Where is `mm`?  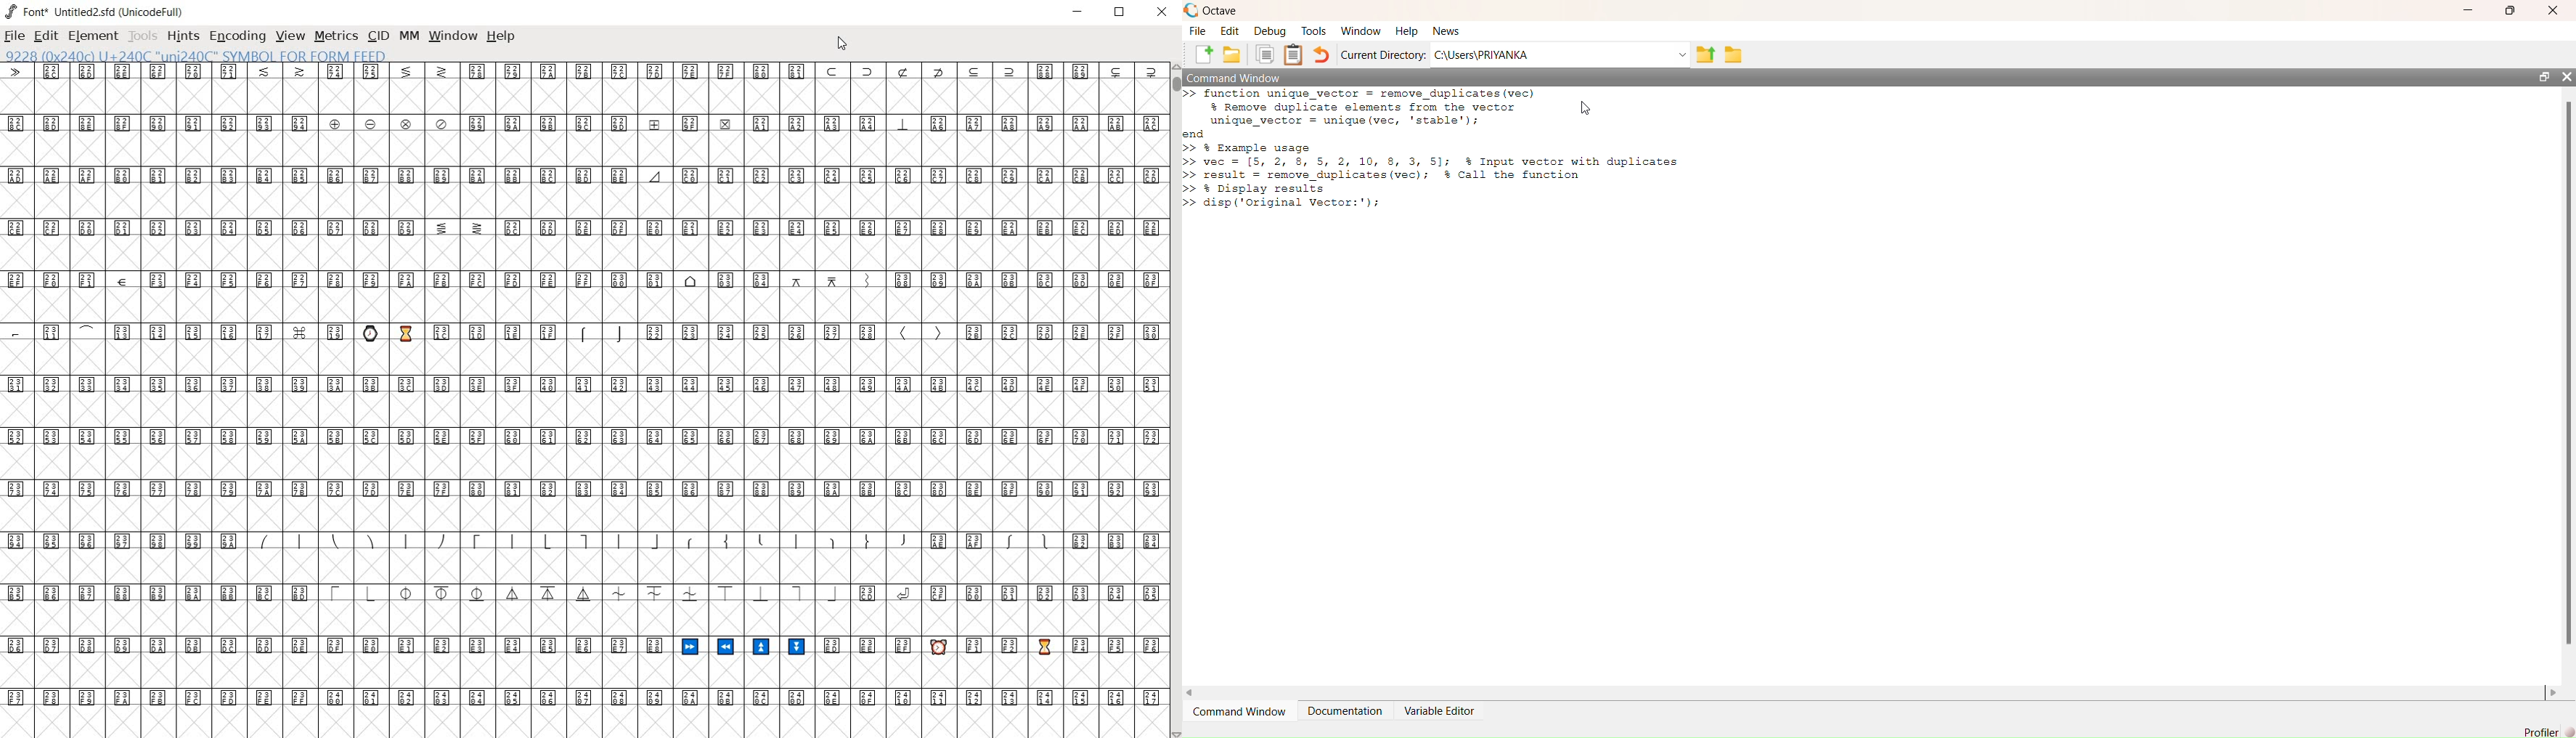 mm is located at coordinates (409, 36).